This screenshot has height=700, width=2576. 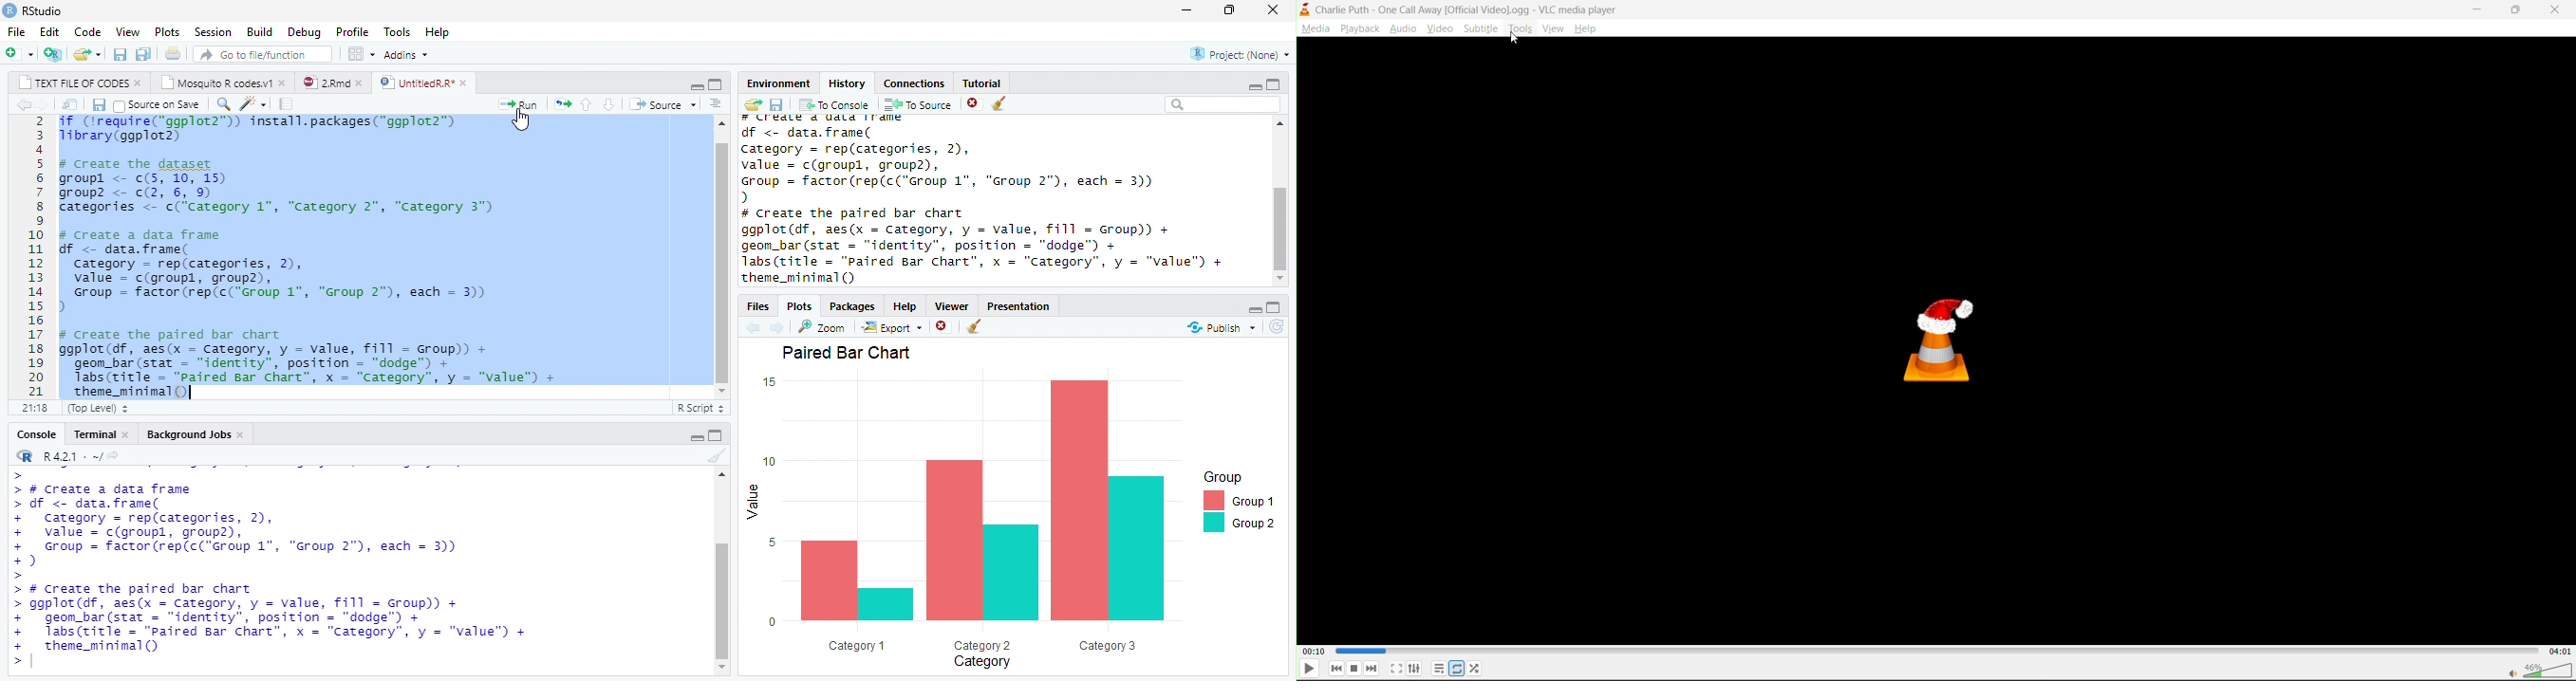 I want to click on clean, so click(x=977, y=327).